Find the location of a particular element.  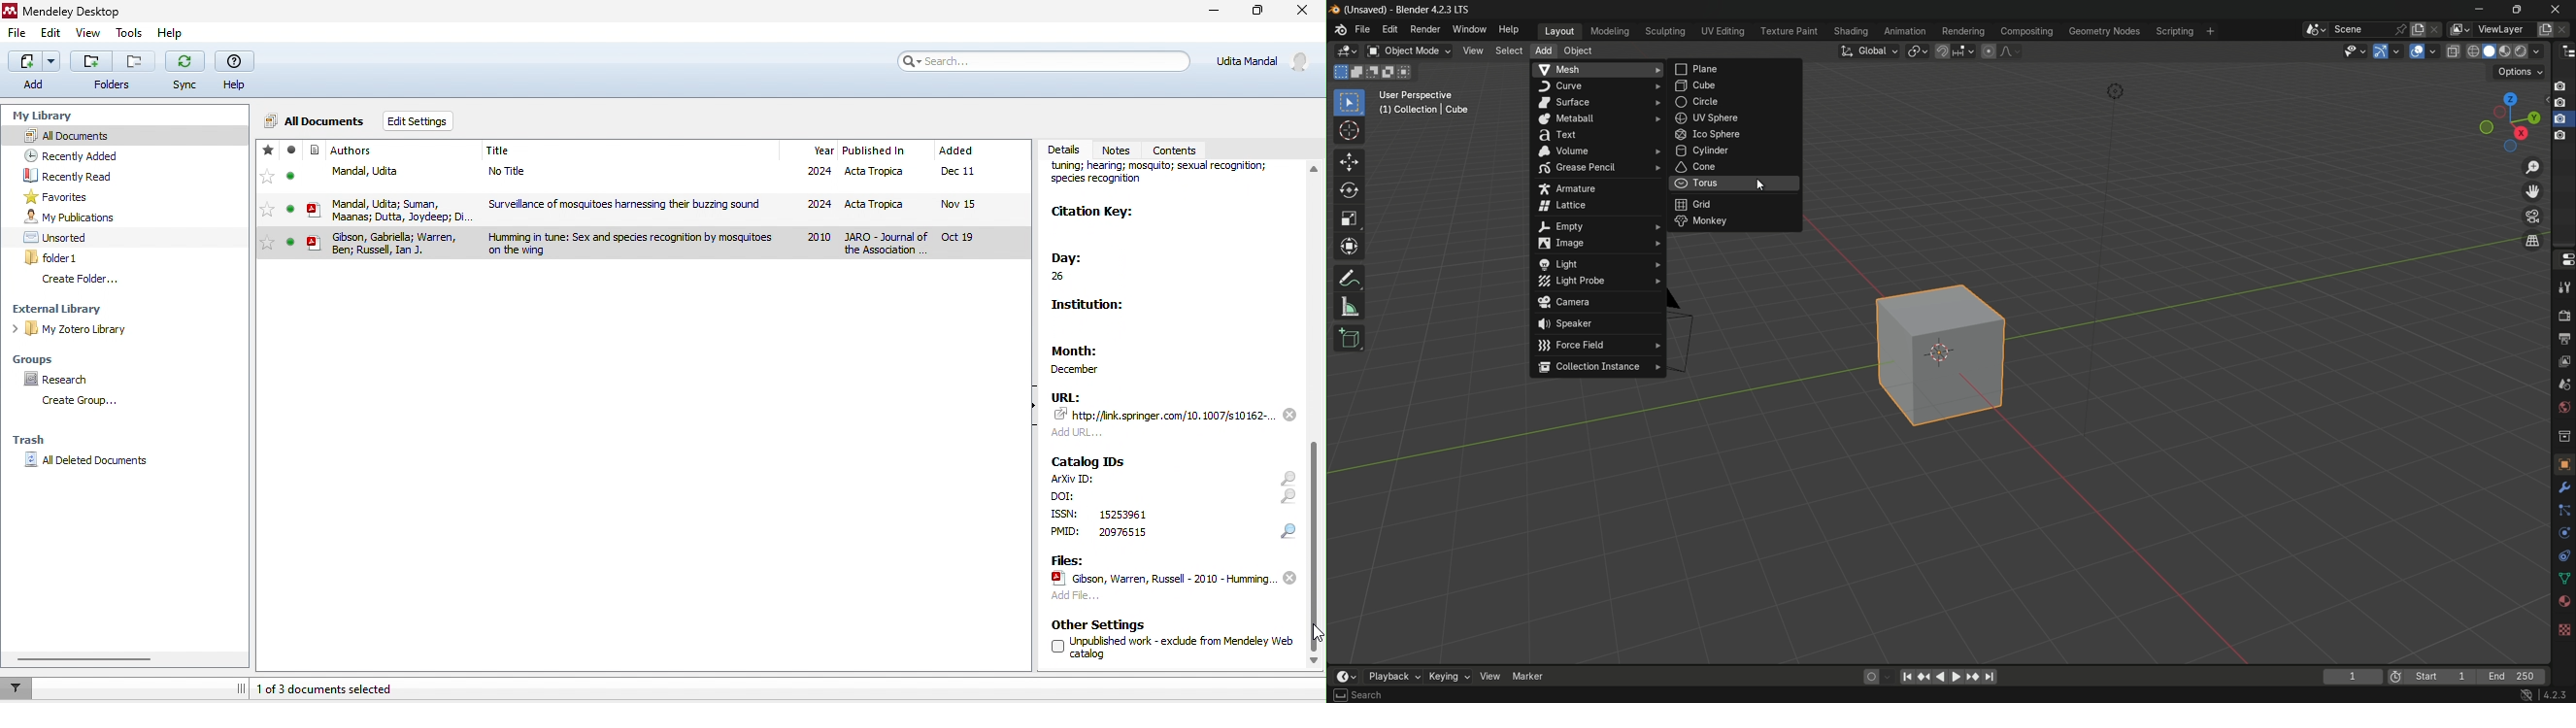

image is located at coordinates (1595, 243).